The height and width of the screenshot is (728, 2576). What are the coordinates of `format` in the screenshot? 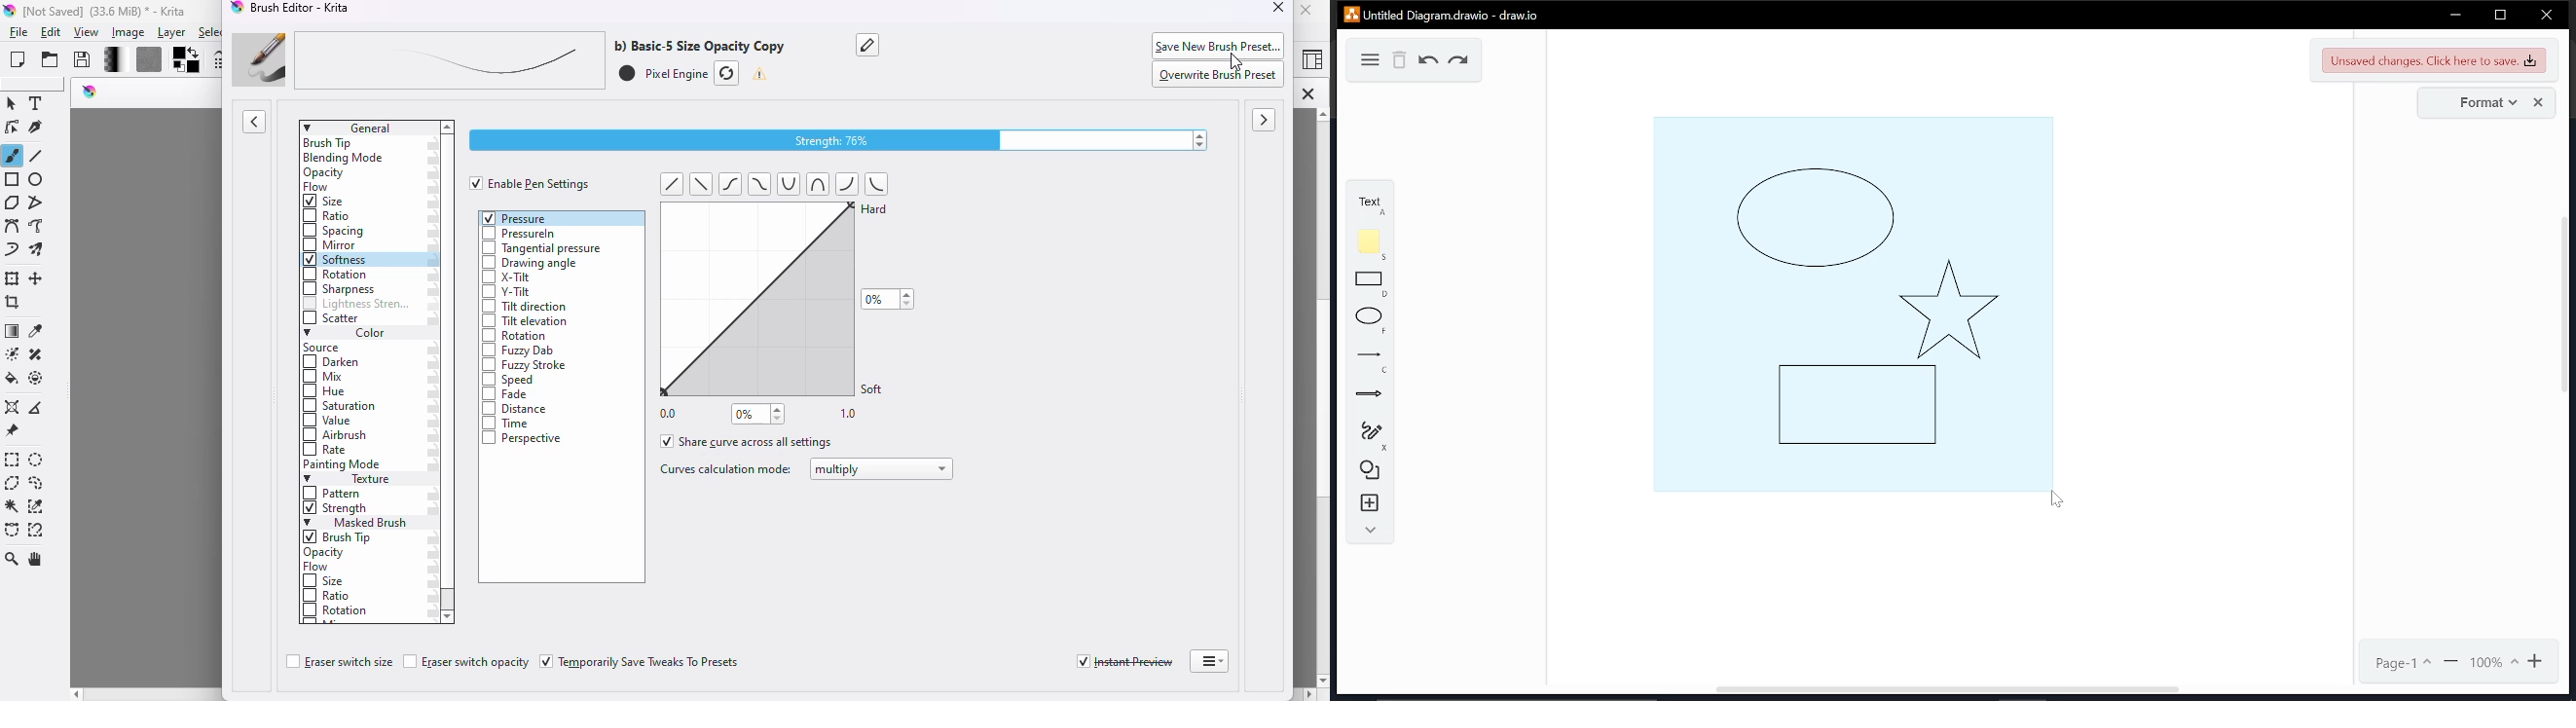 It's located at (2484, 103).